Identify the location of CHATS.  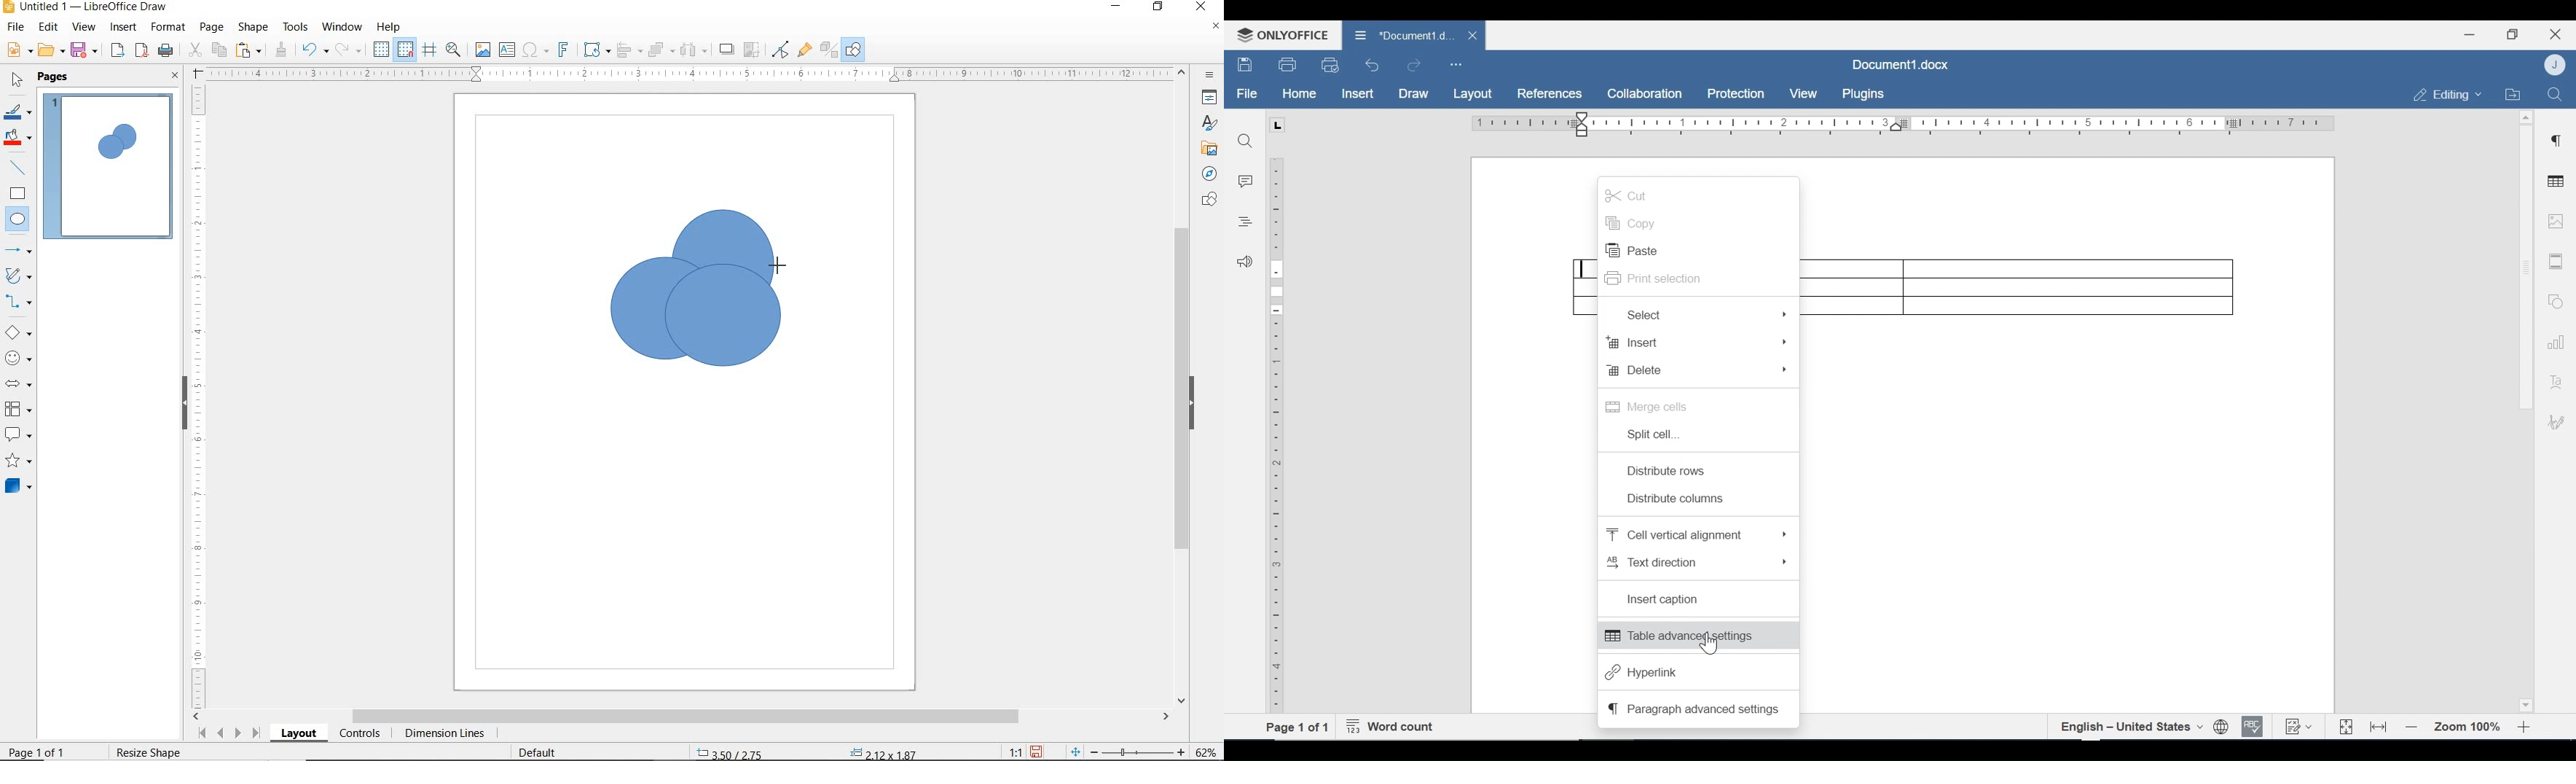
(1206, 206).